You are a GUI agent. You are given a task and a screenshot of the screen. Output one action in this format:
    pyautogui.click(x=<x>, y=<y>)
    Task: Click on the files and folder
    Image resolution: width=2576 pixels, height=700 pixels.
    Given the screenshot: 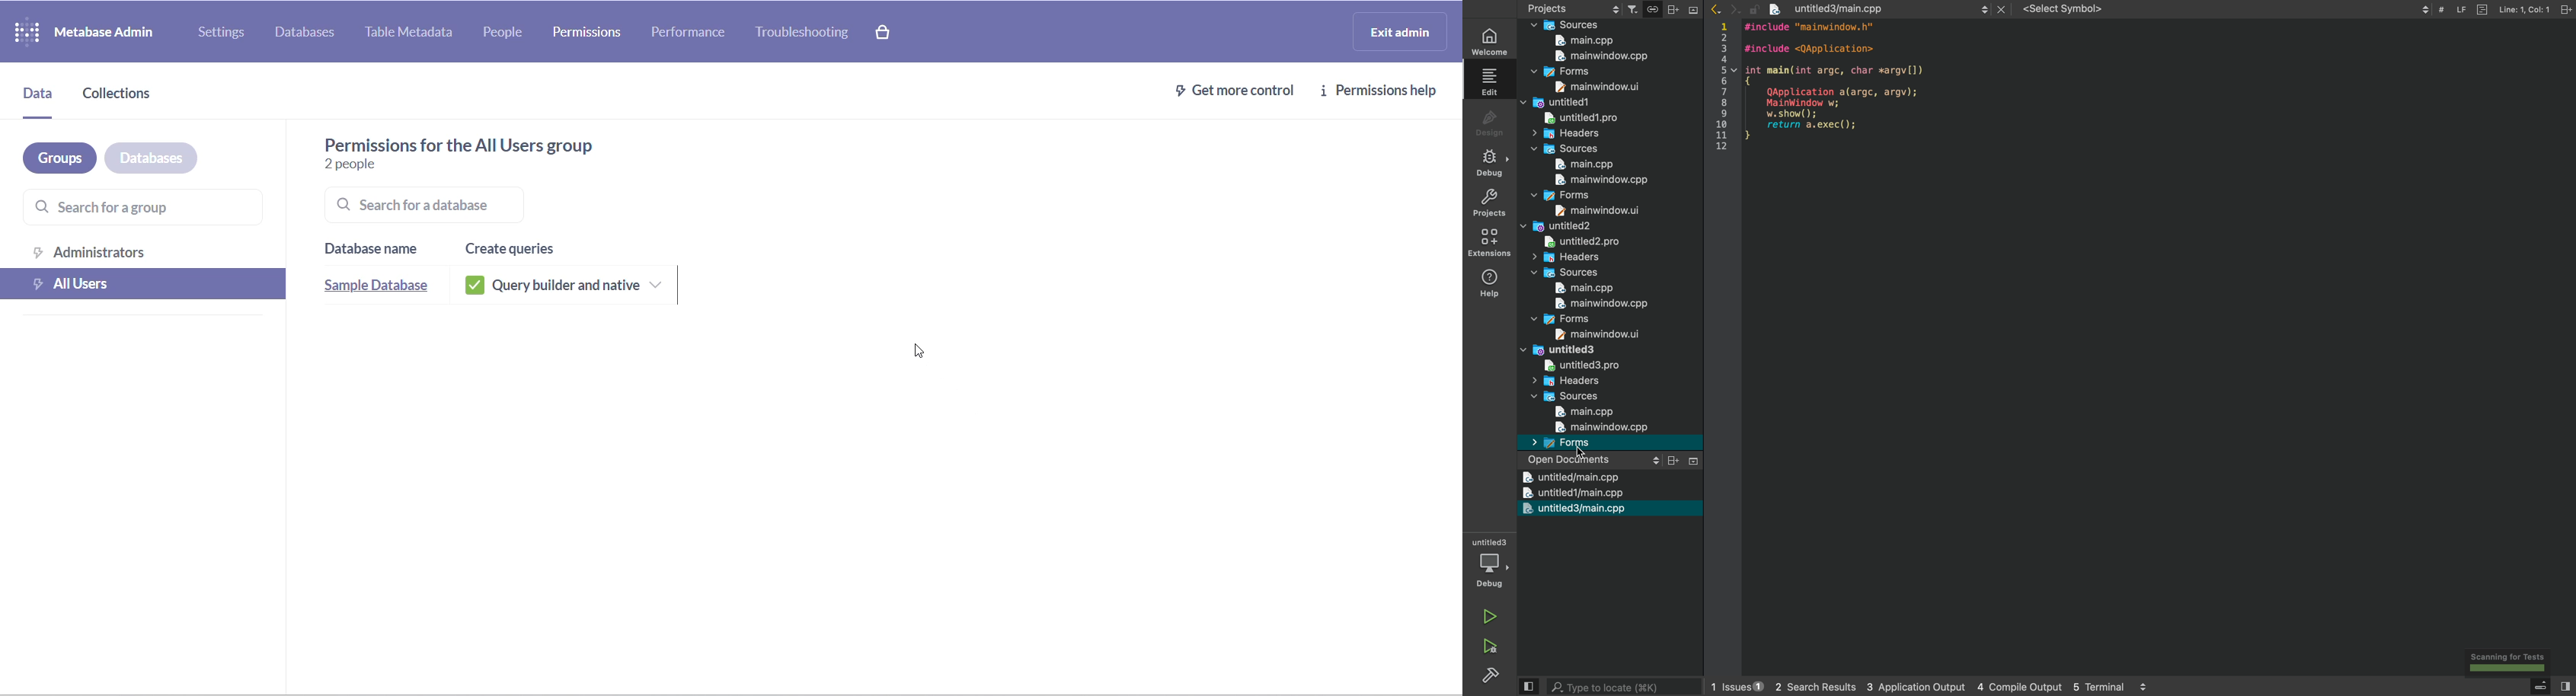 What is the action you would take?
    pyautogui.click(x=1563, y=25)
    